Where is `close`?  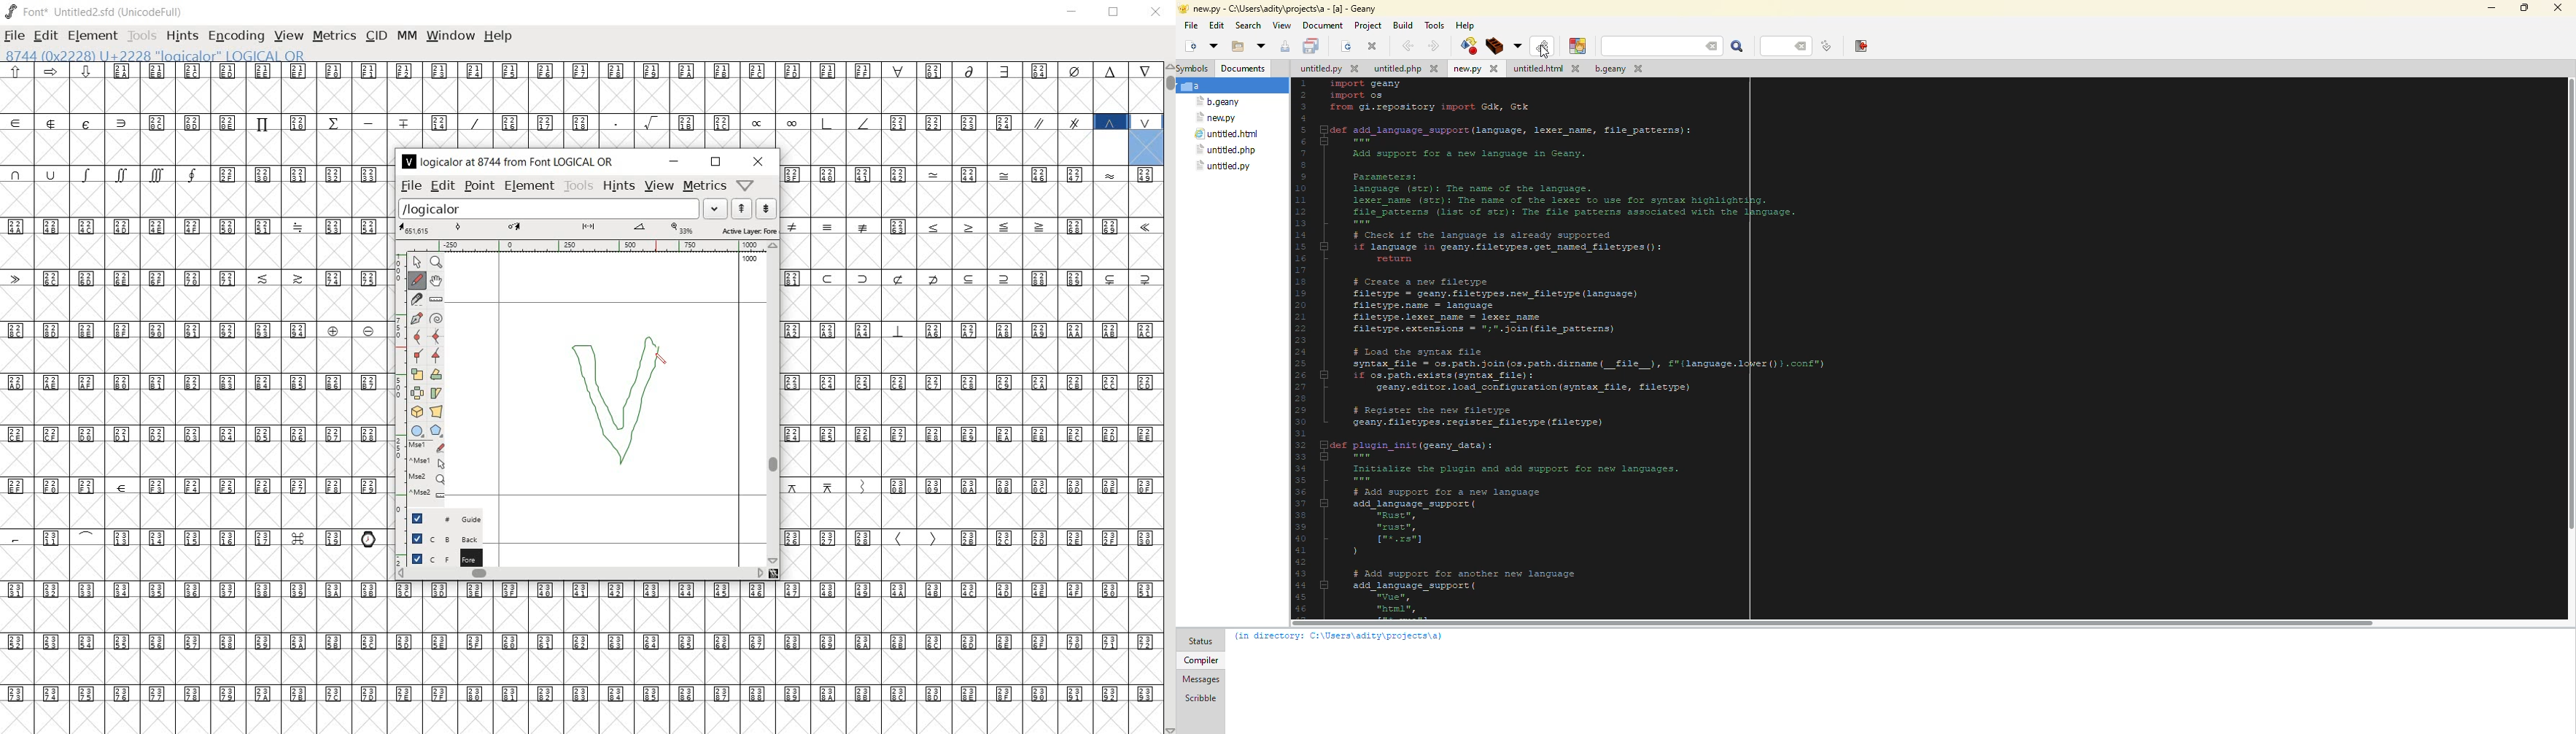
close is located at coordinates (1156, 12).